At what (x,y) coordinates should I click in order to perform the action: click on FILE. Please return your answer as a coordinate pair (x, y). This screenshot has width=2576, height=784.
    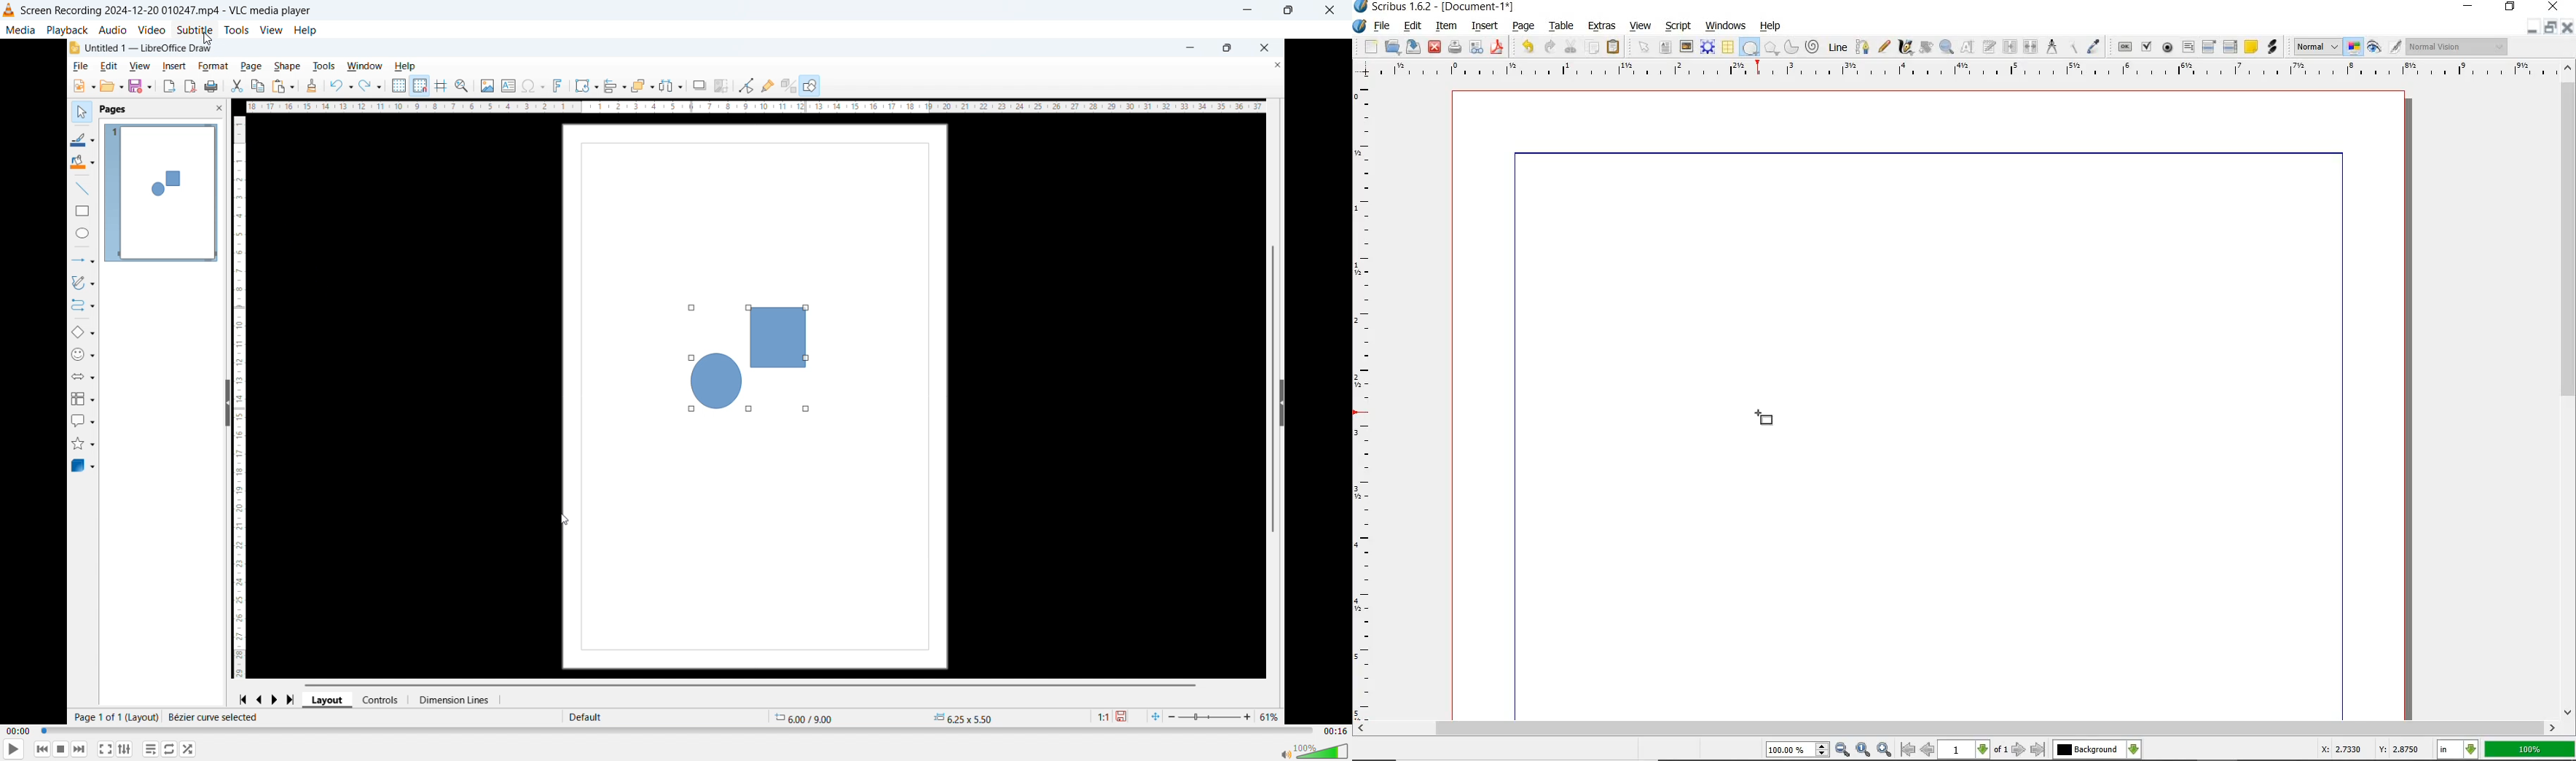
    Looking at the image, I should click on (1383, 26).